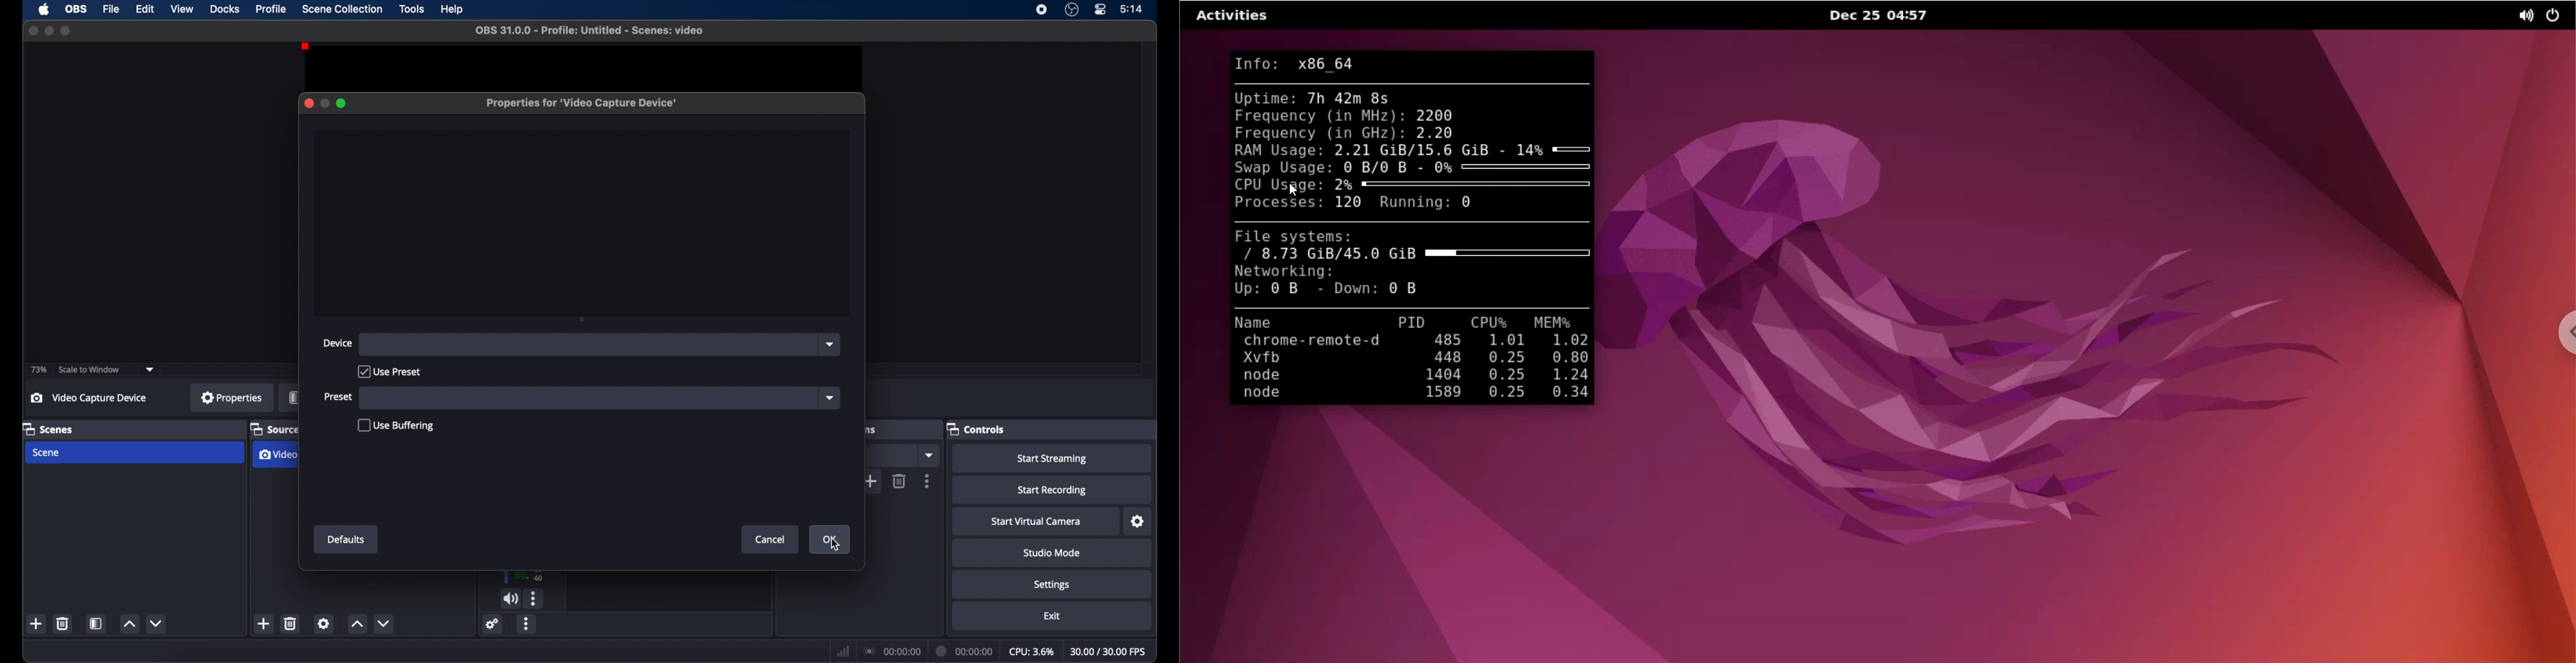 The width and height of the screenshot is (2576, 672). Describe the element at coordinates (338, 396) in the screenshot. I see `preset` at that location.